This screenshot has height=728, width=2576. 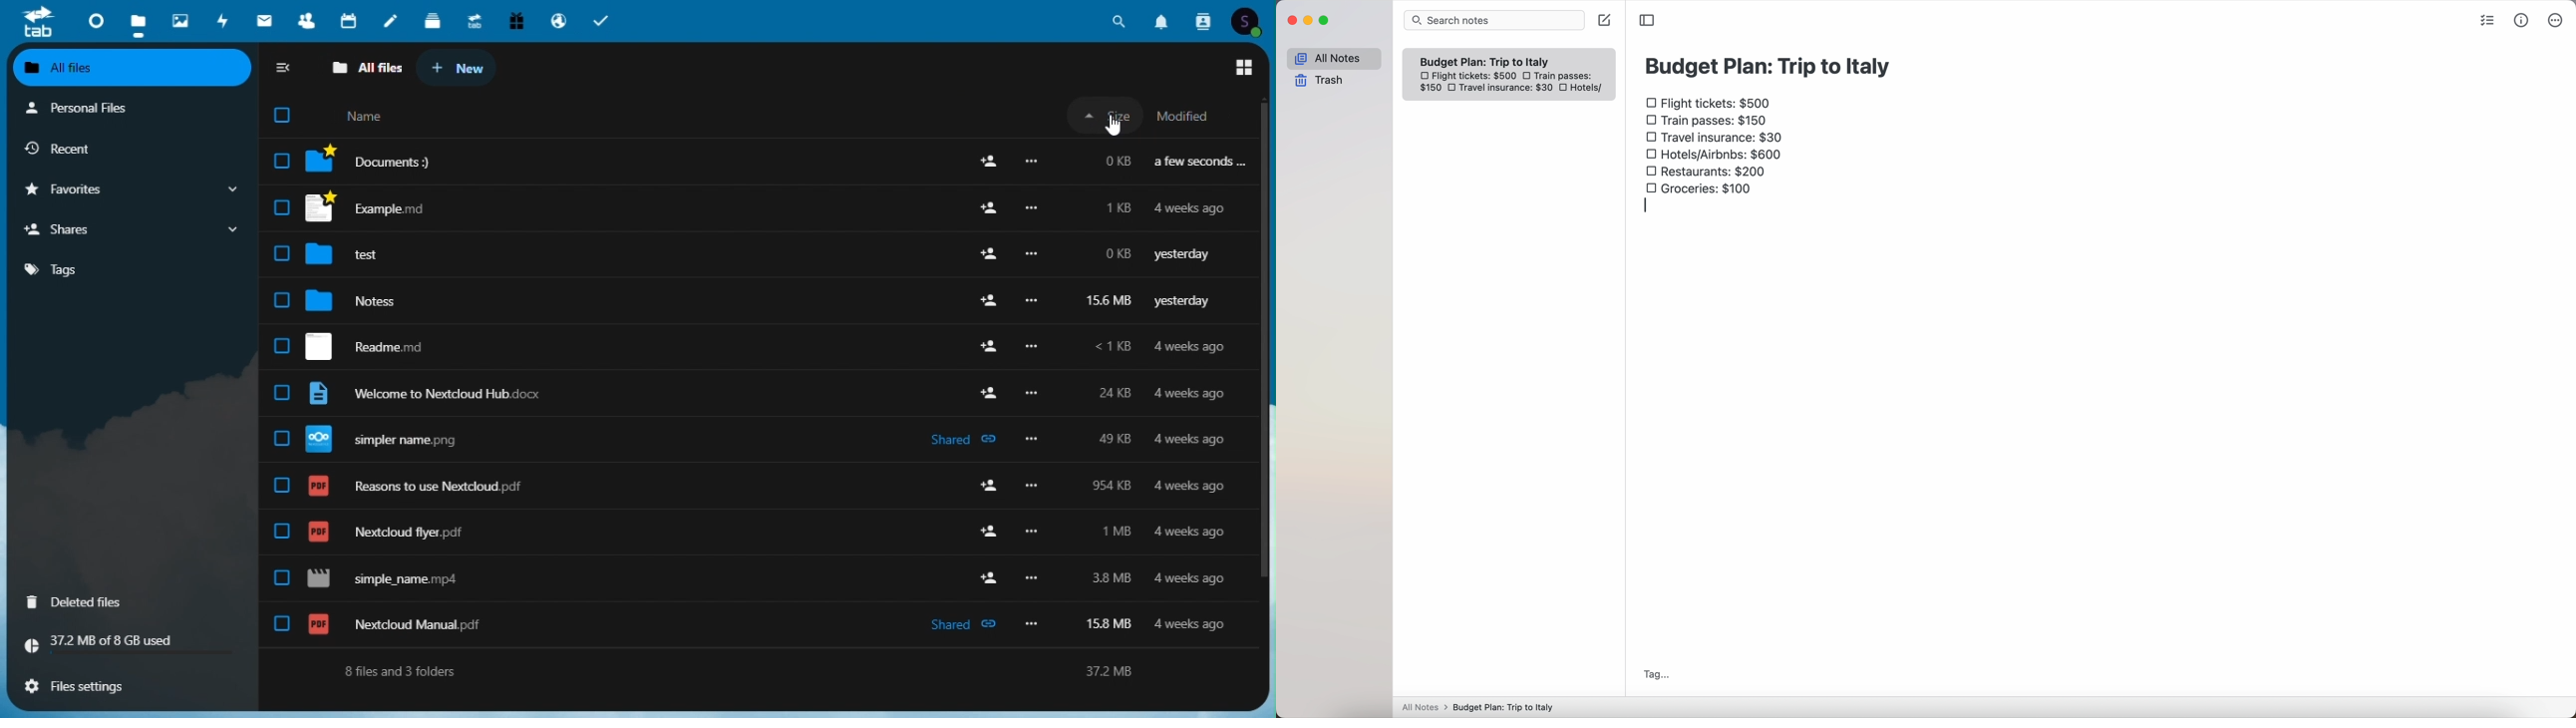 I want to click on travel insurance: $30, so click(x=1509, y=89).